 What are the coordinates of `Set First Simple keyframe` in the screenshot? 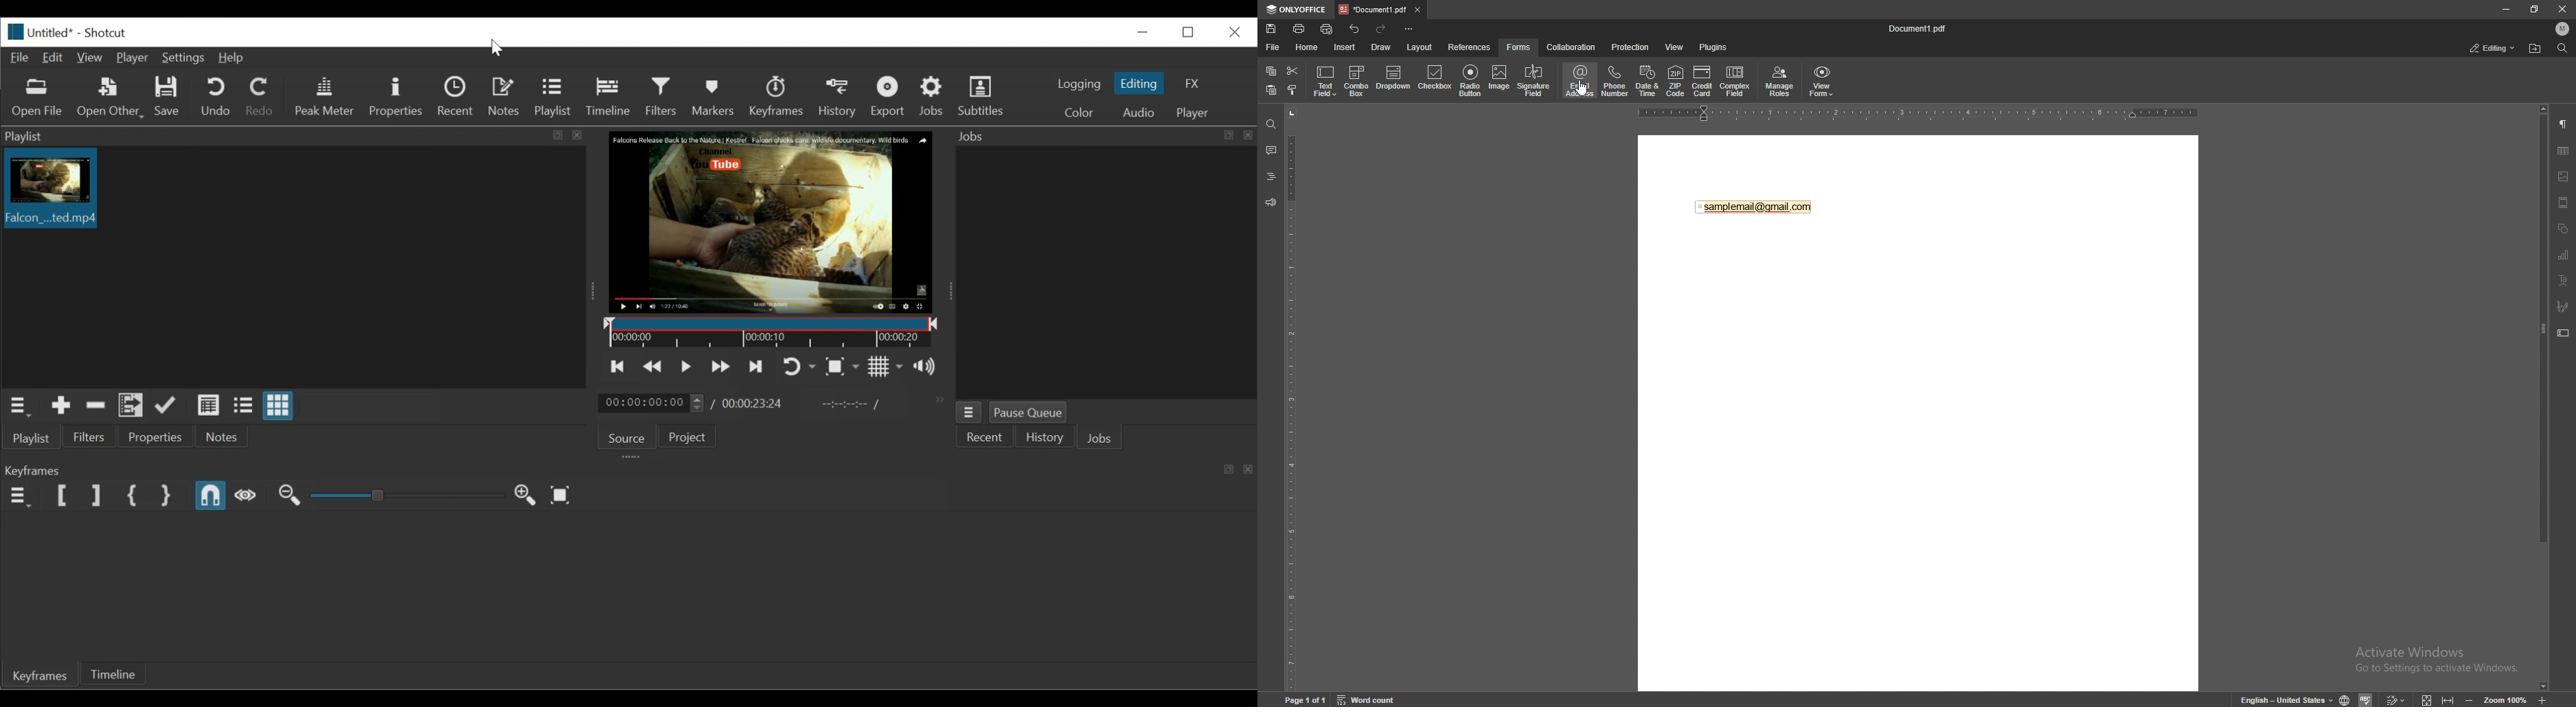 It's located at (132, 496).